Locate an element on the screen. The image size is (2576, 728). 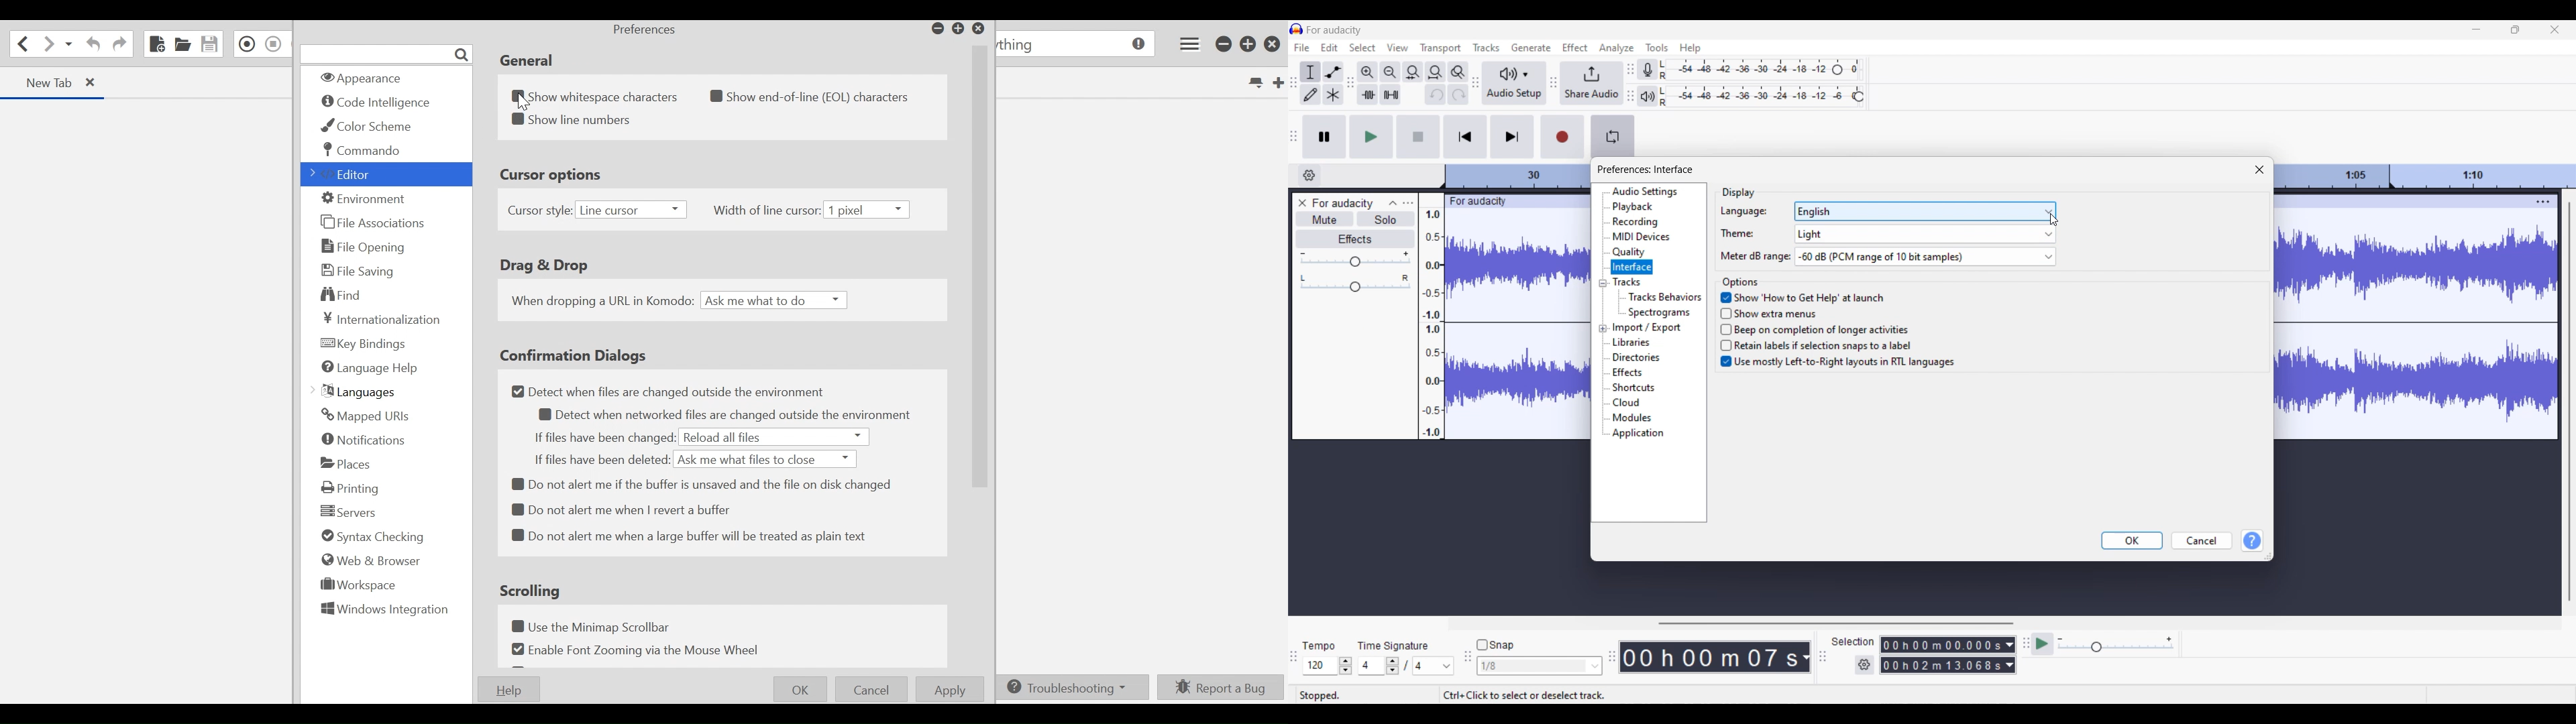
Transport is located at coordinates (1441, 48).